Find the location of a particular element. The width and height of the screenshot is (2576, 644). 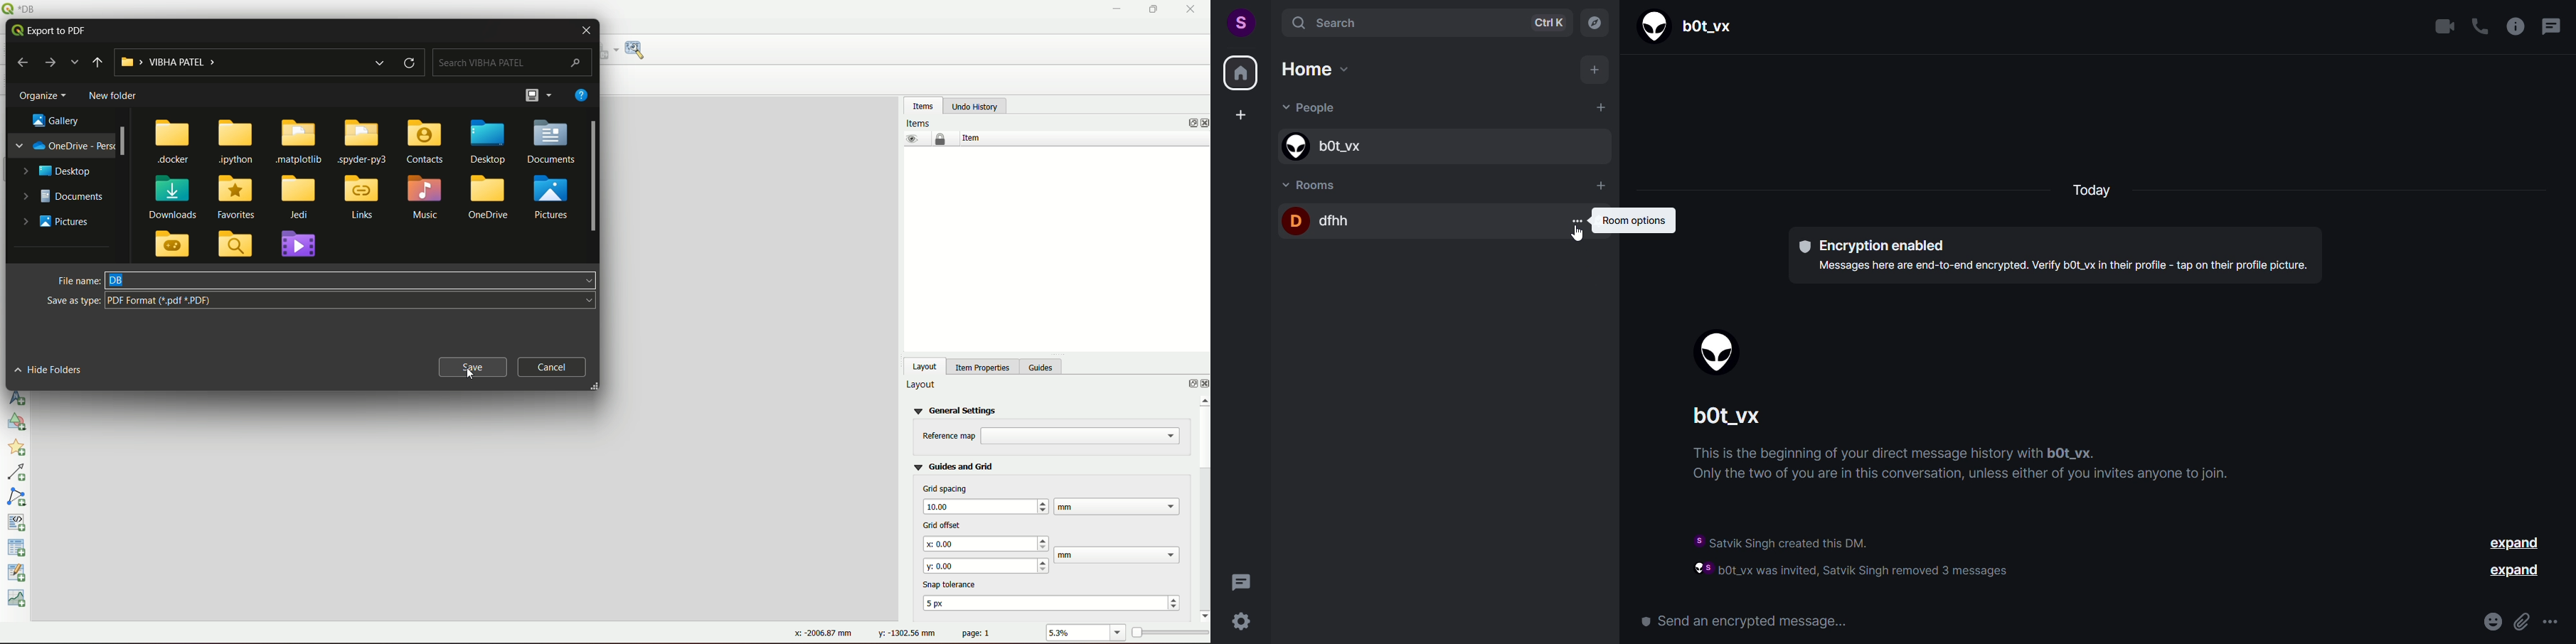

create space is located at coordinates (1240, 116).